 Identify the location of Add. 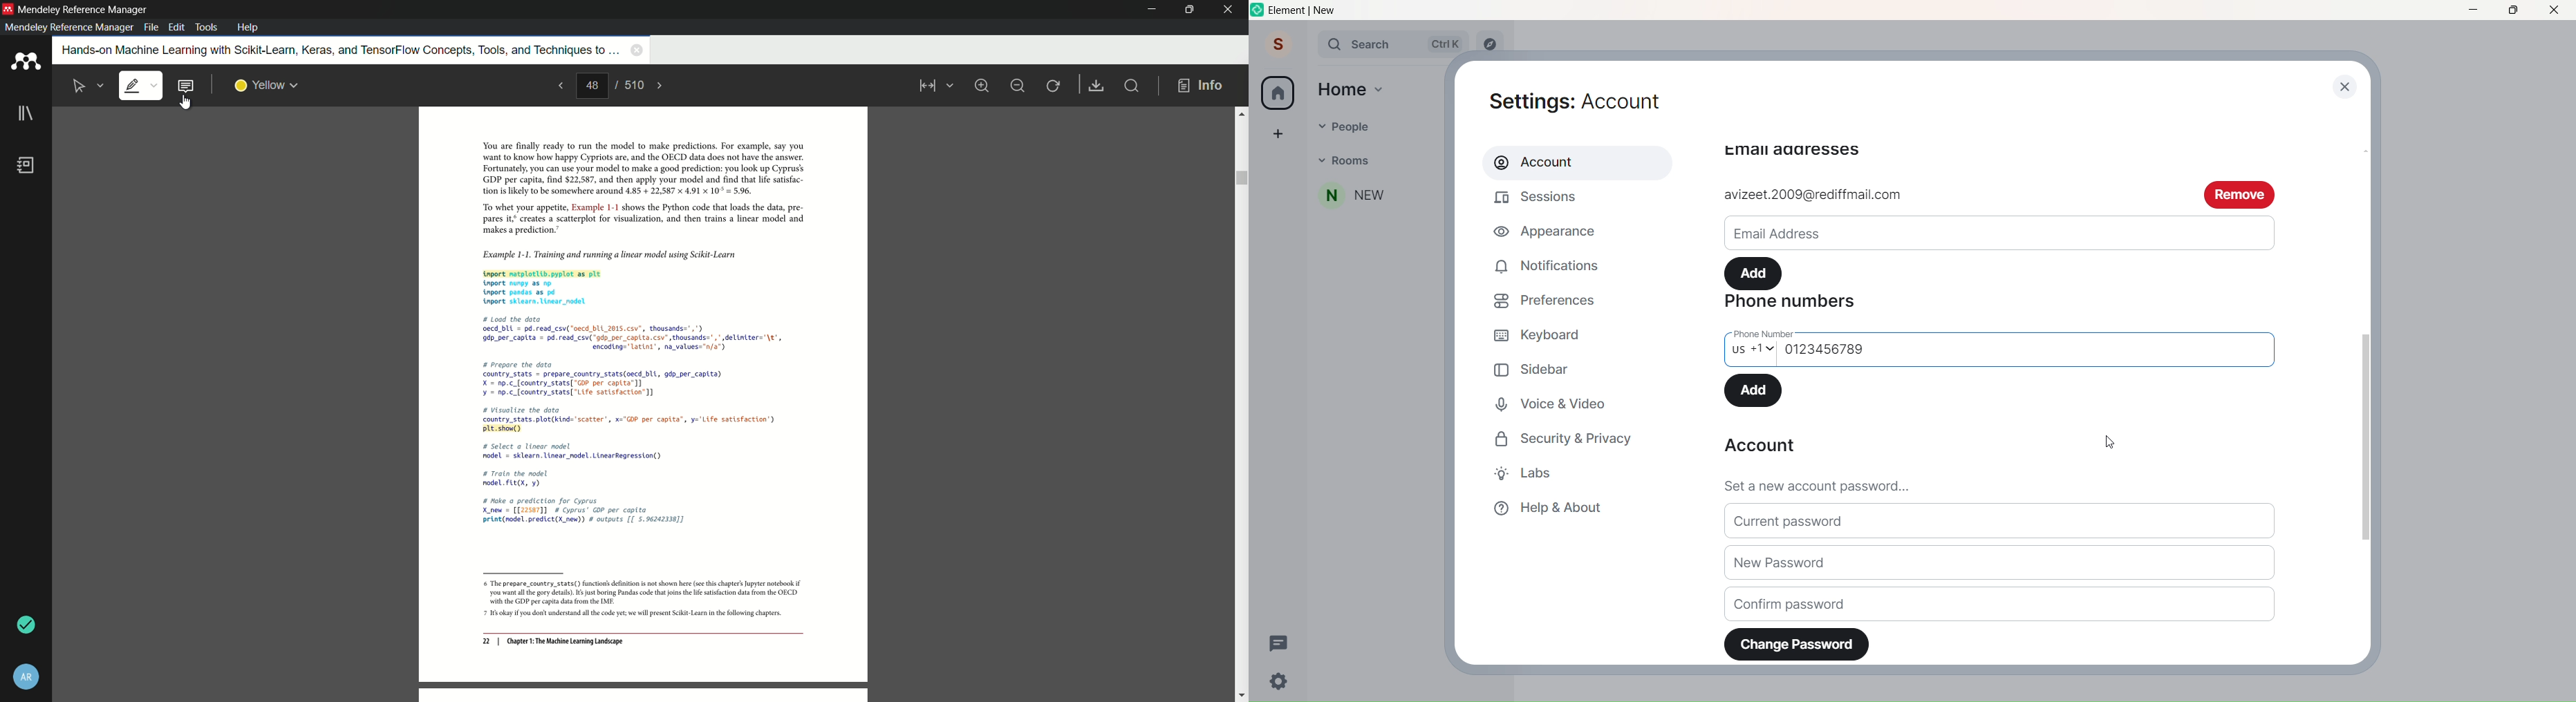
(1755, 272).